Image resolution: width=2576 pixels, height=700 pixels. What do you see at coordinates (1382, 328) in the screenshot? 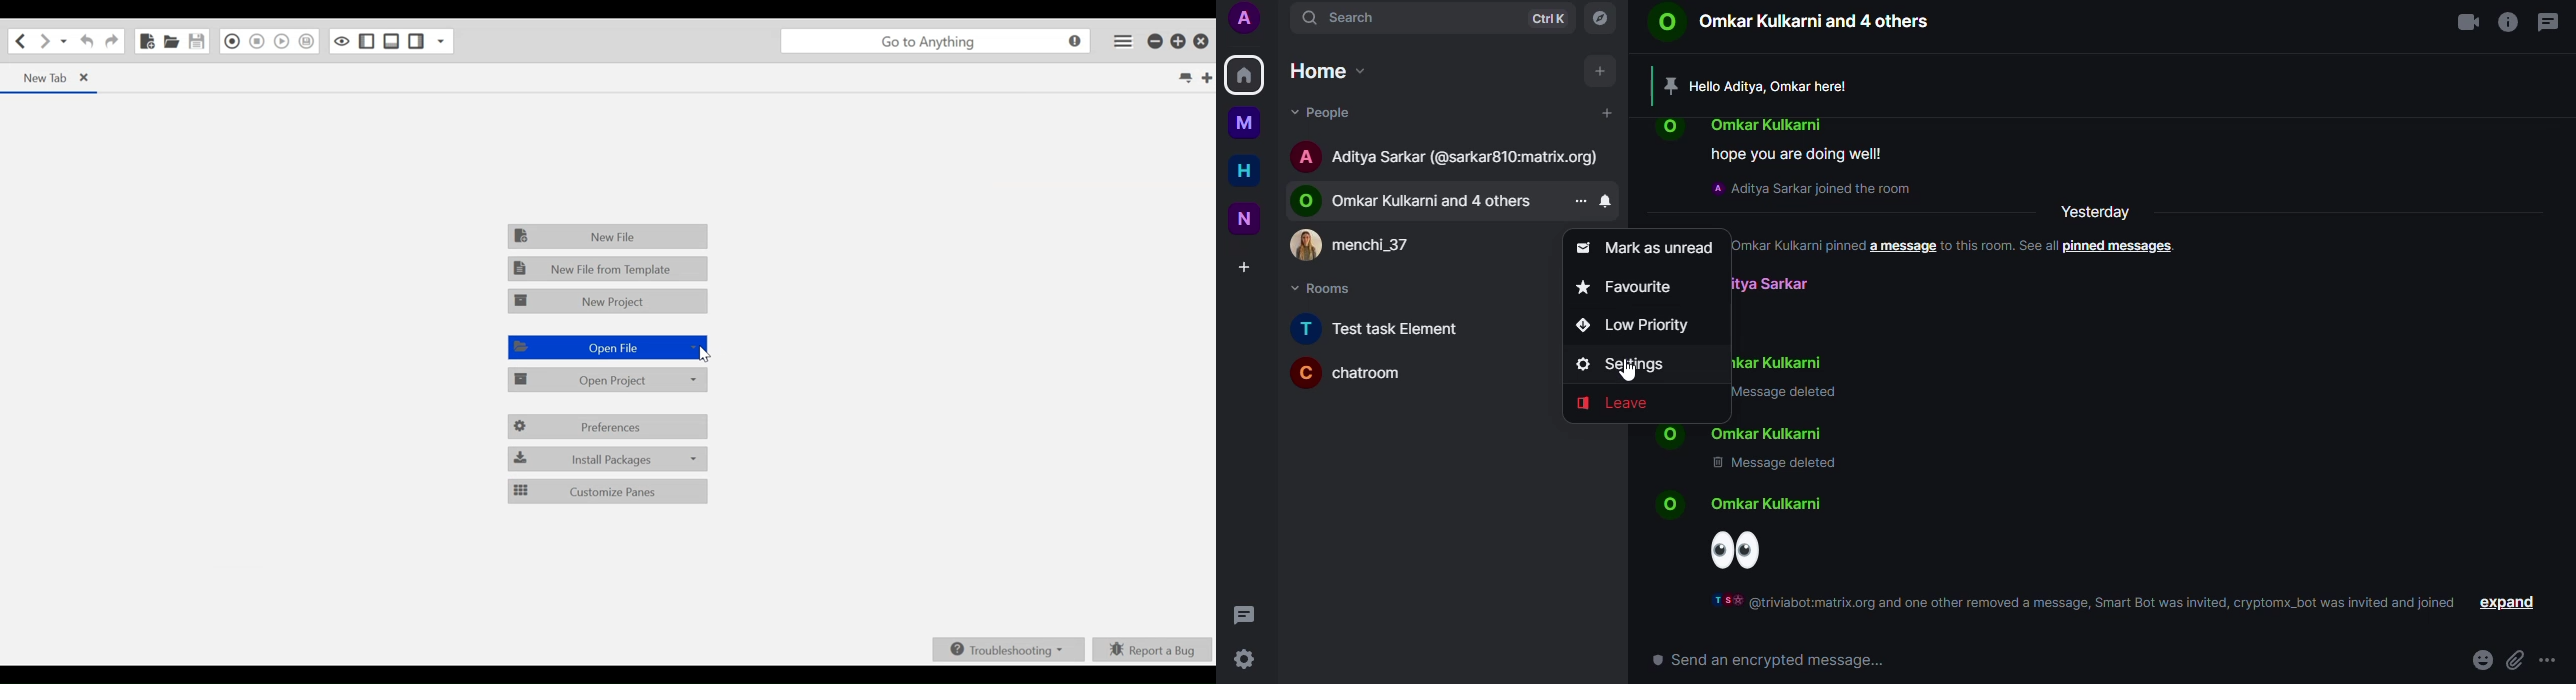
I see `T Test task Element` at bounding box center [1382, 328].